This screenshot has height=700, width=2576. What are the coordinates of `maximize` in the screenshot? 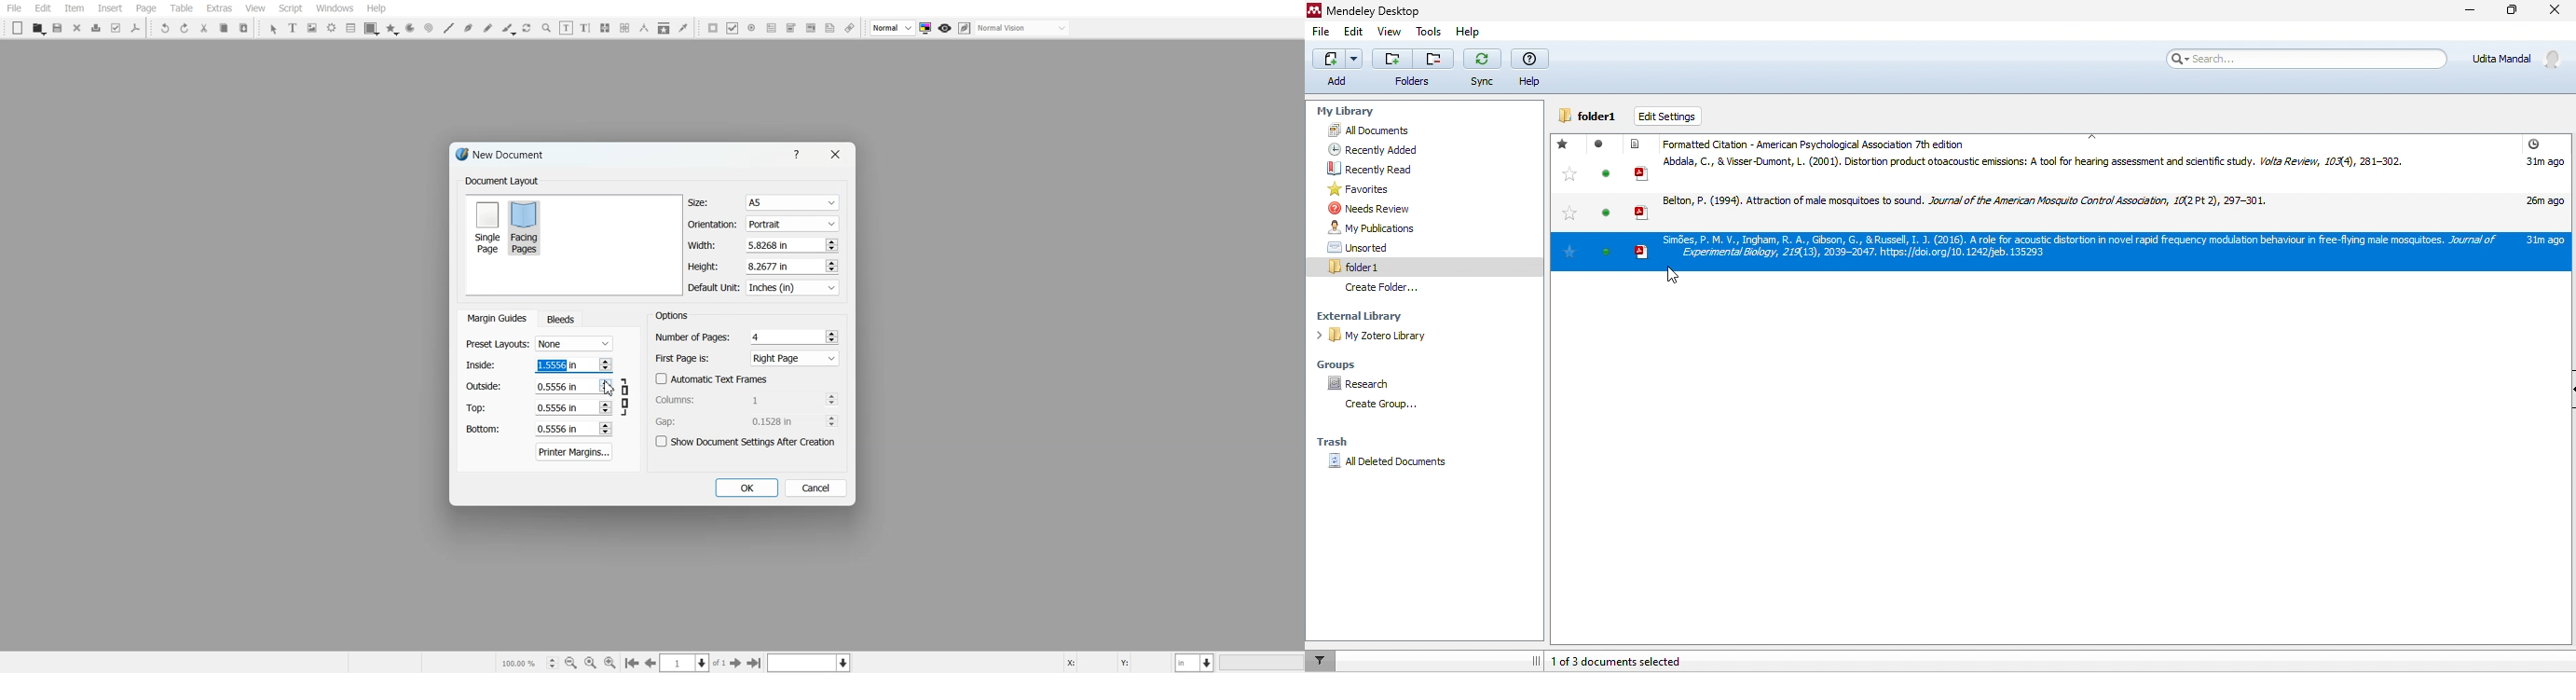 It's located at (2512, 14).